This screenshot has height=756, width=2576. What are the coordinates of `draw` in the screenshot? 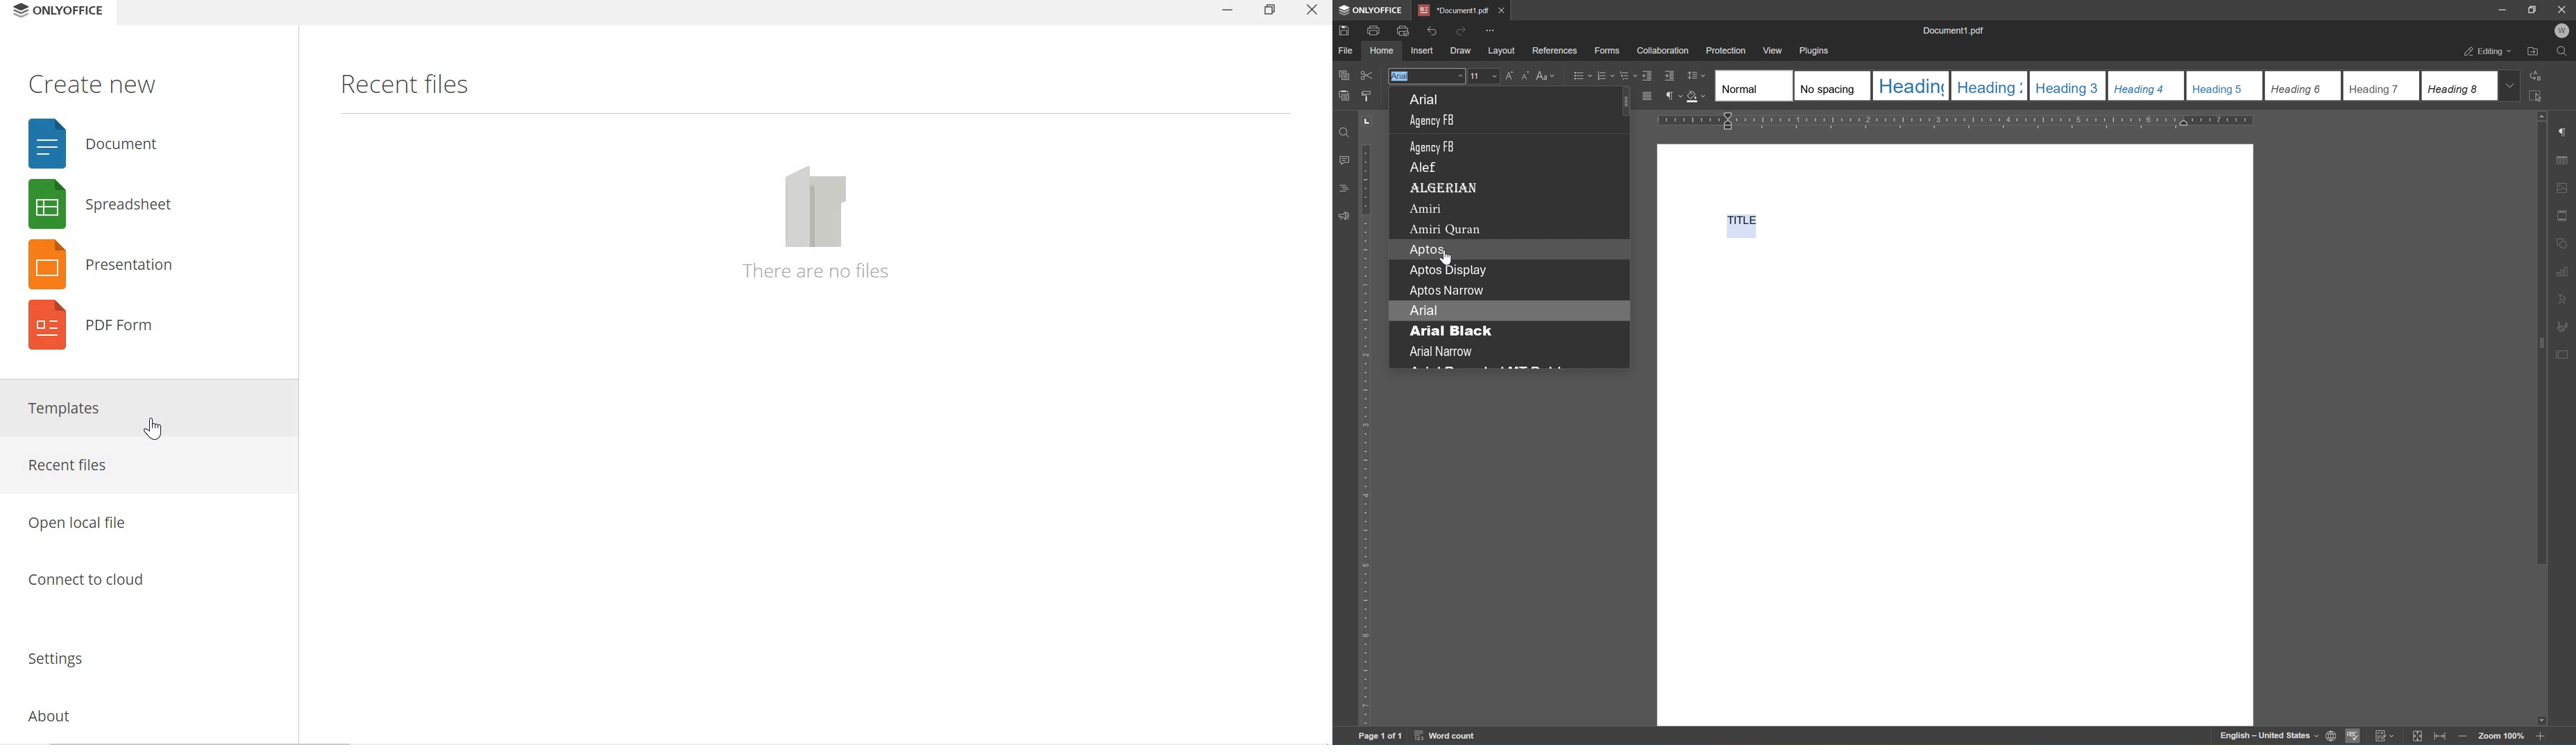 It's located at (1459, 50).